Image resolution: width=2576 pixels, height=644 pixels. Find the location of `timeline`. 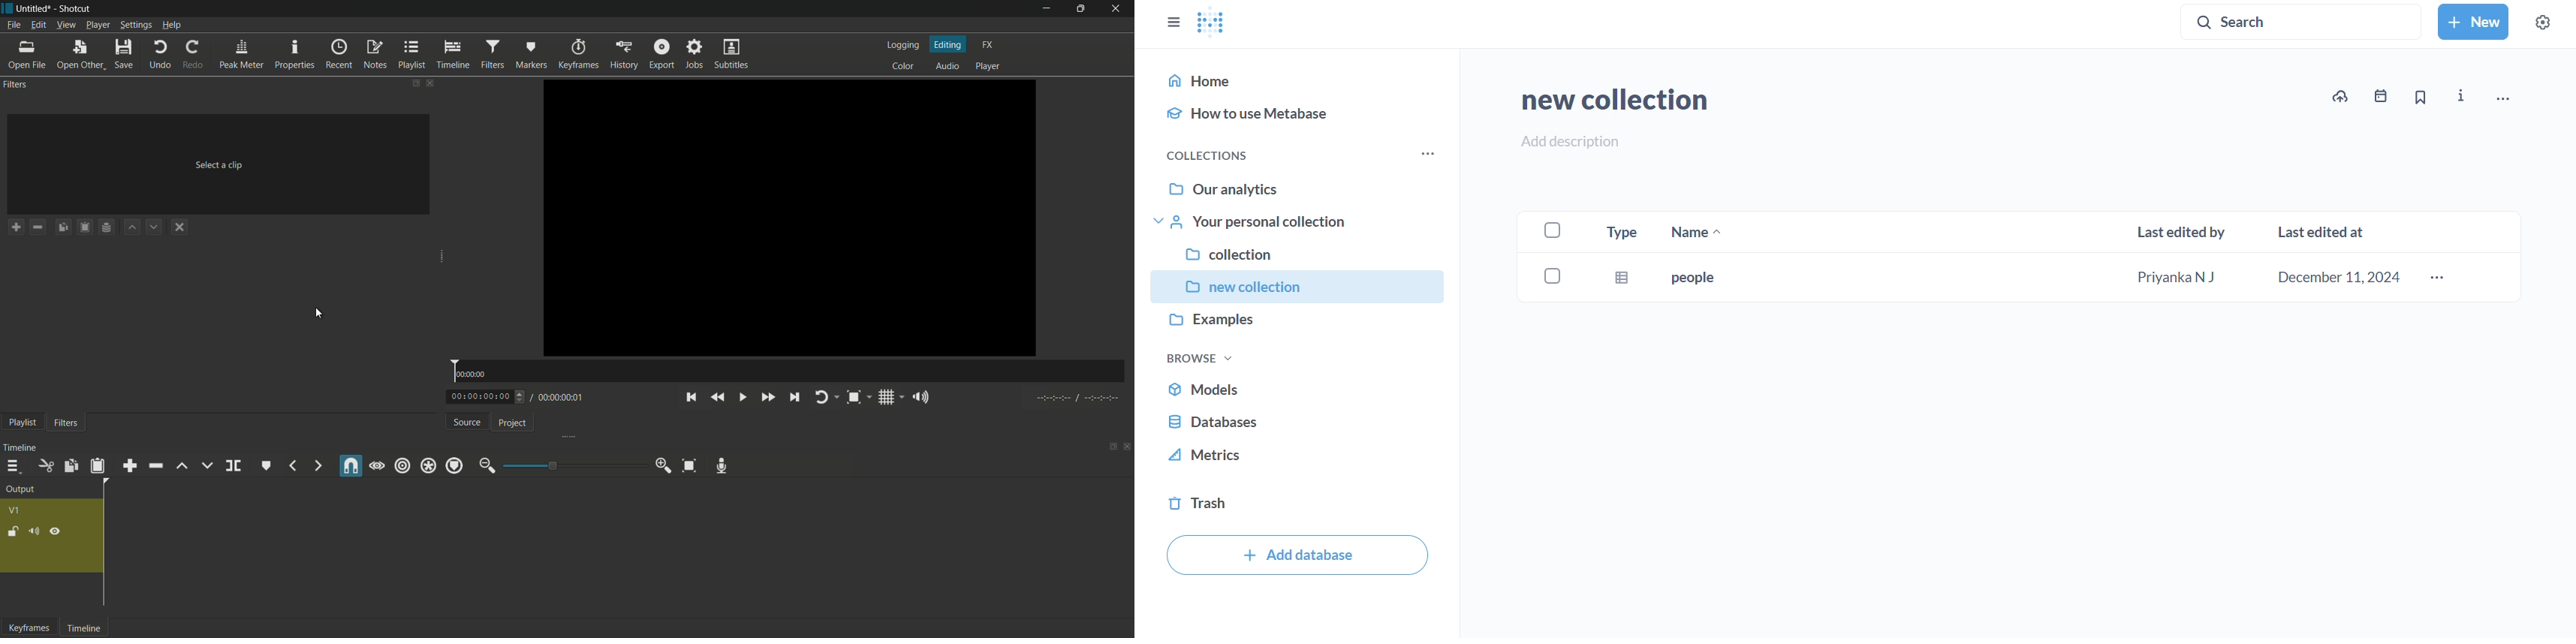

timeline is located at coordinates (453, 55).